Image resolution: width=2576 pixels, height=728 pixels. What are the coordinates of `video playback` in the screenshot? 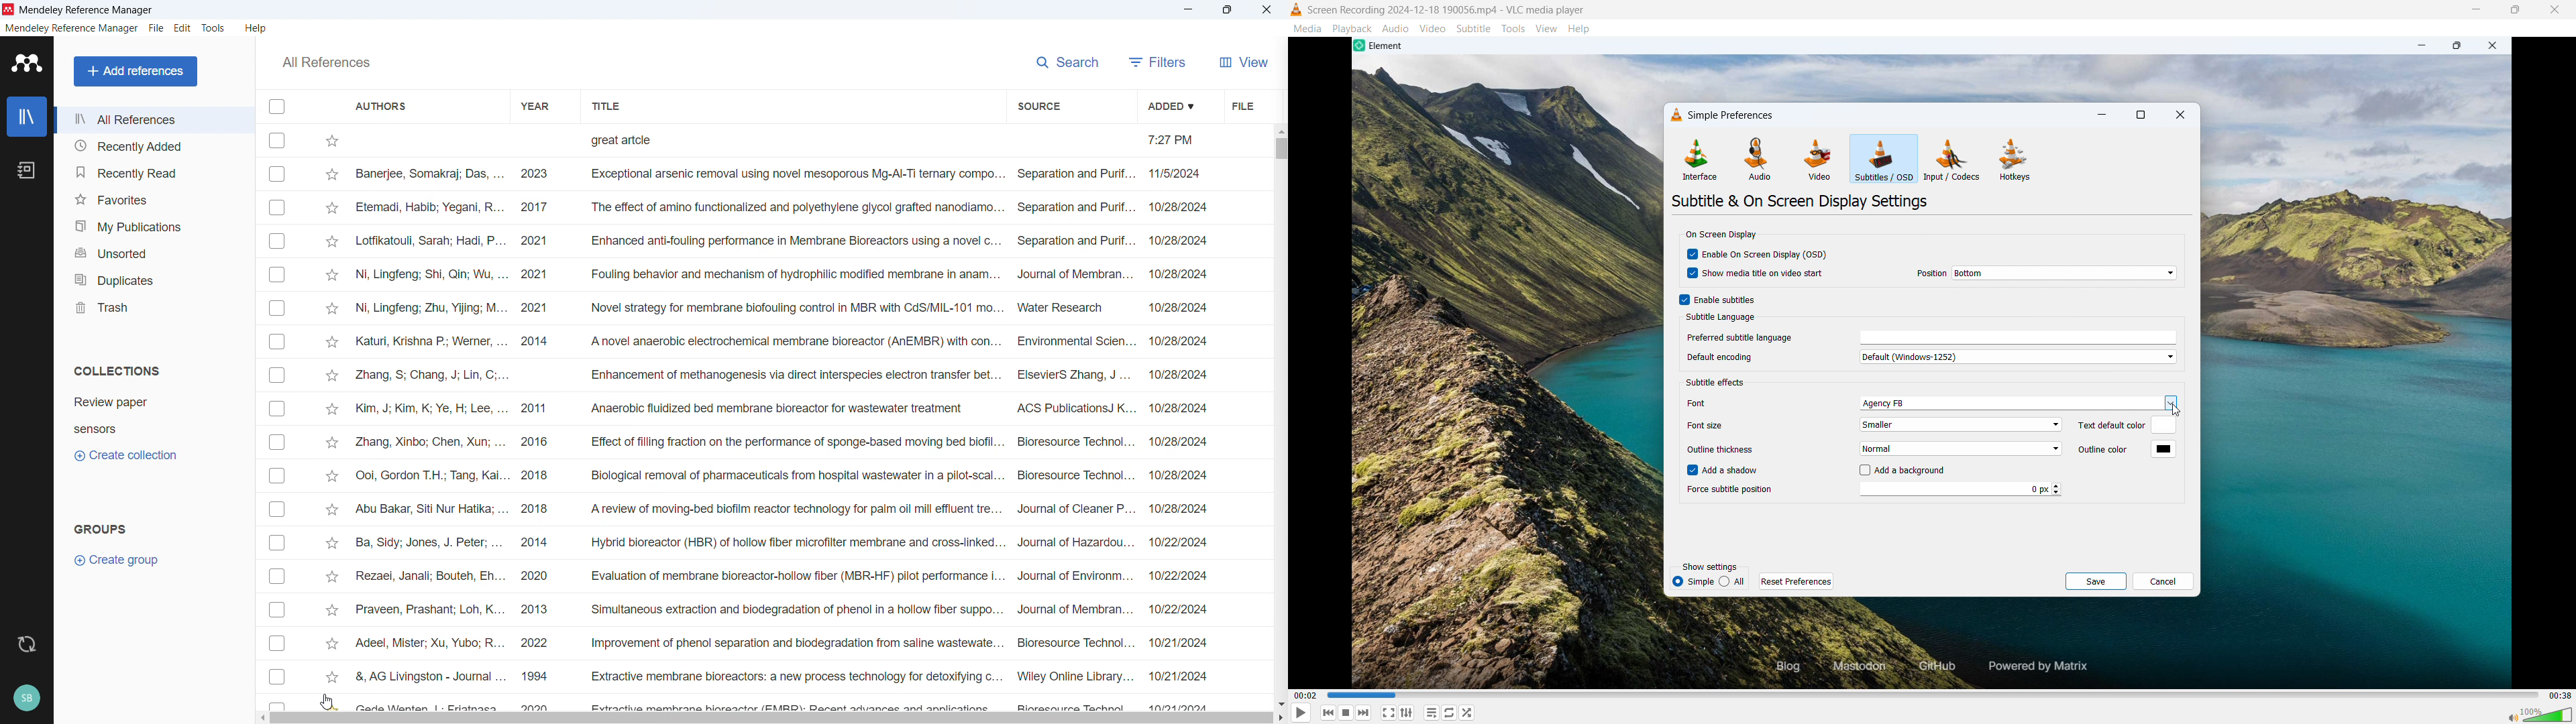 It's located at (1939, 644).